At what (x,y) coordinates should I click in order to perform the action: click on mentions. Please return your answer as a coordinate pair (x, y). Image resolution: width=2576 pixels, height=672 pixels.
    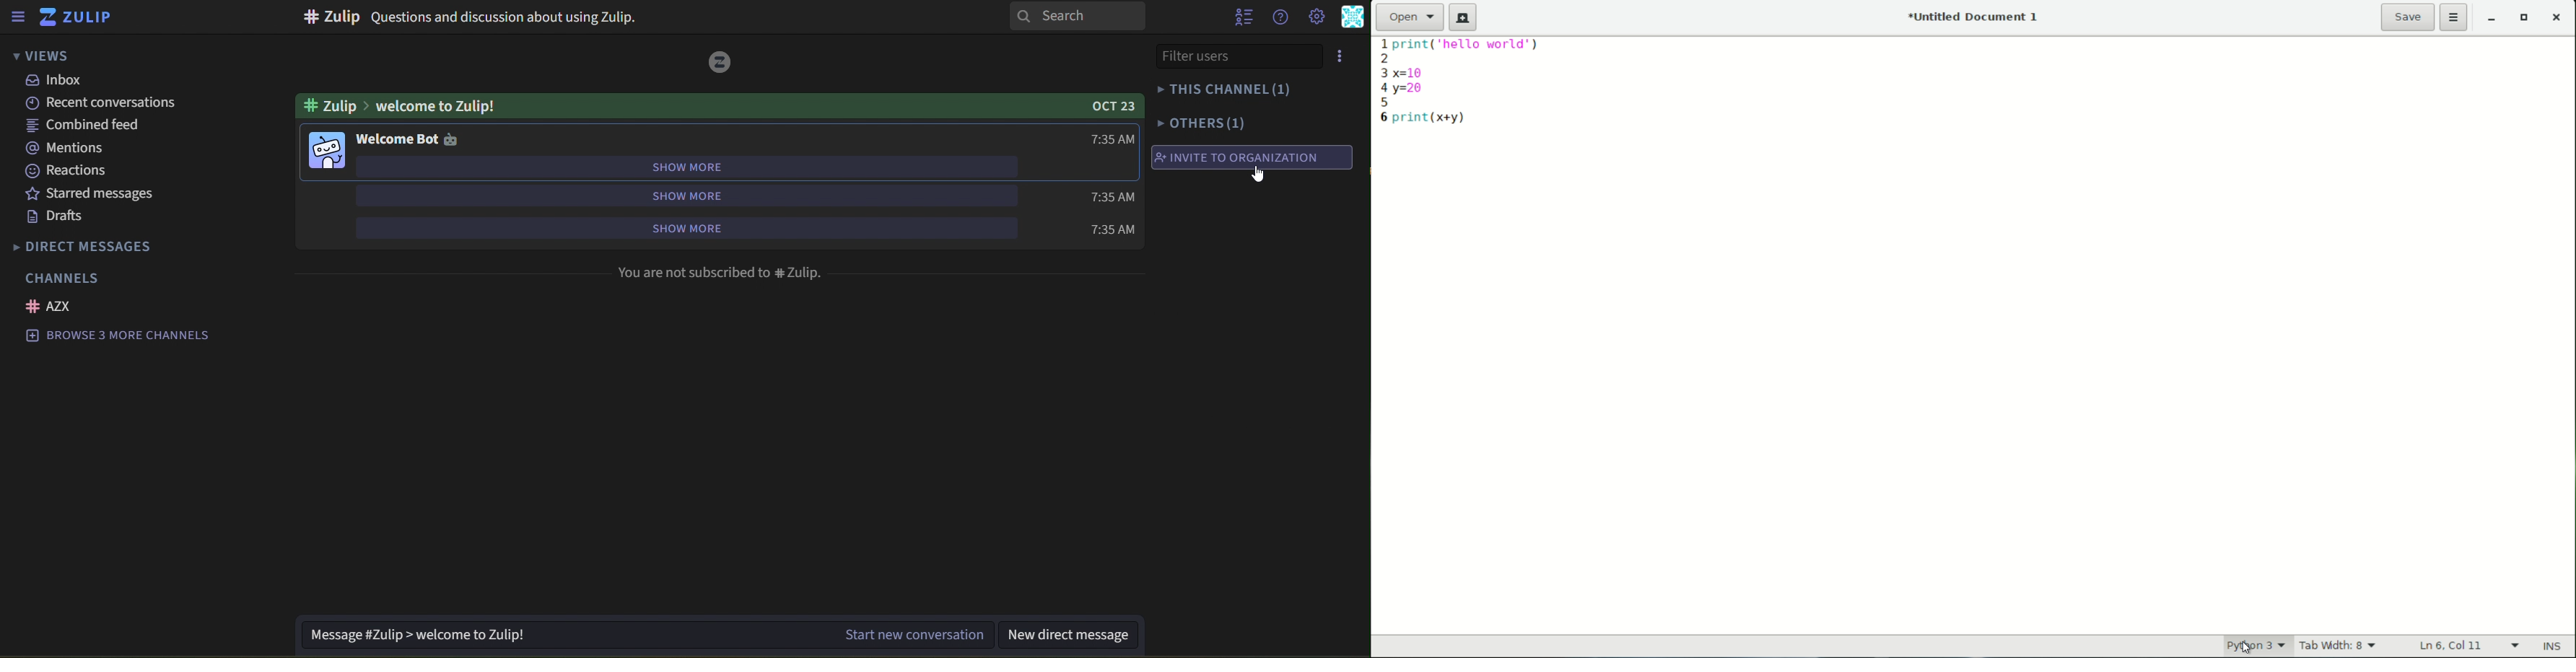
    Looking at the image, I should click on (66, 148).